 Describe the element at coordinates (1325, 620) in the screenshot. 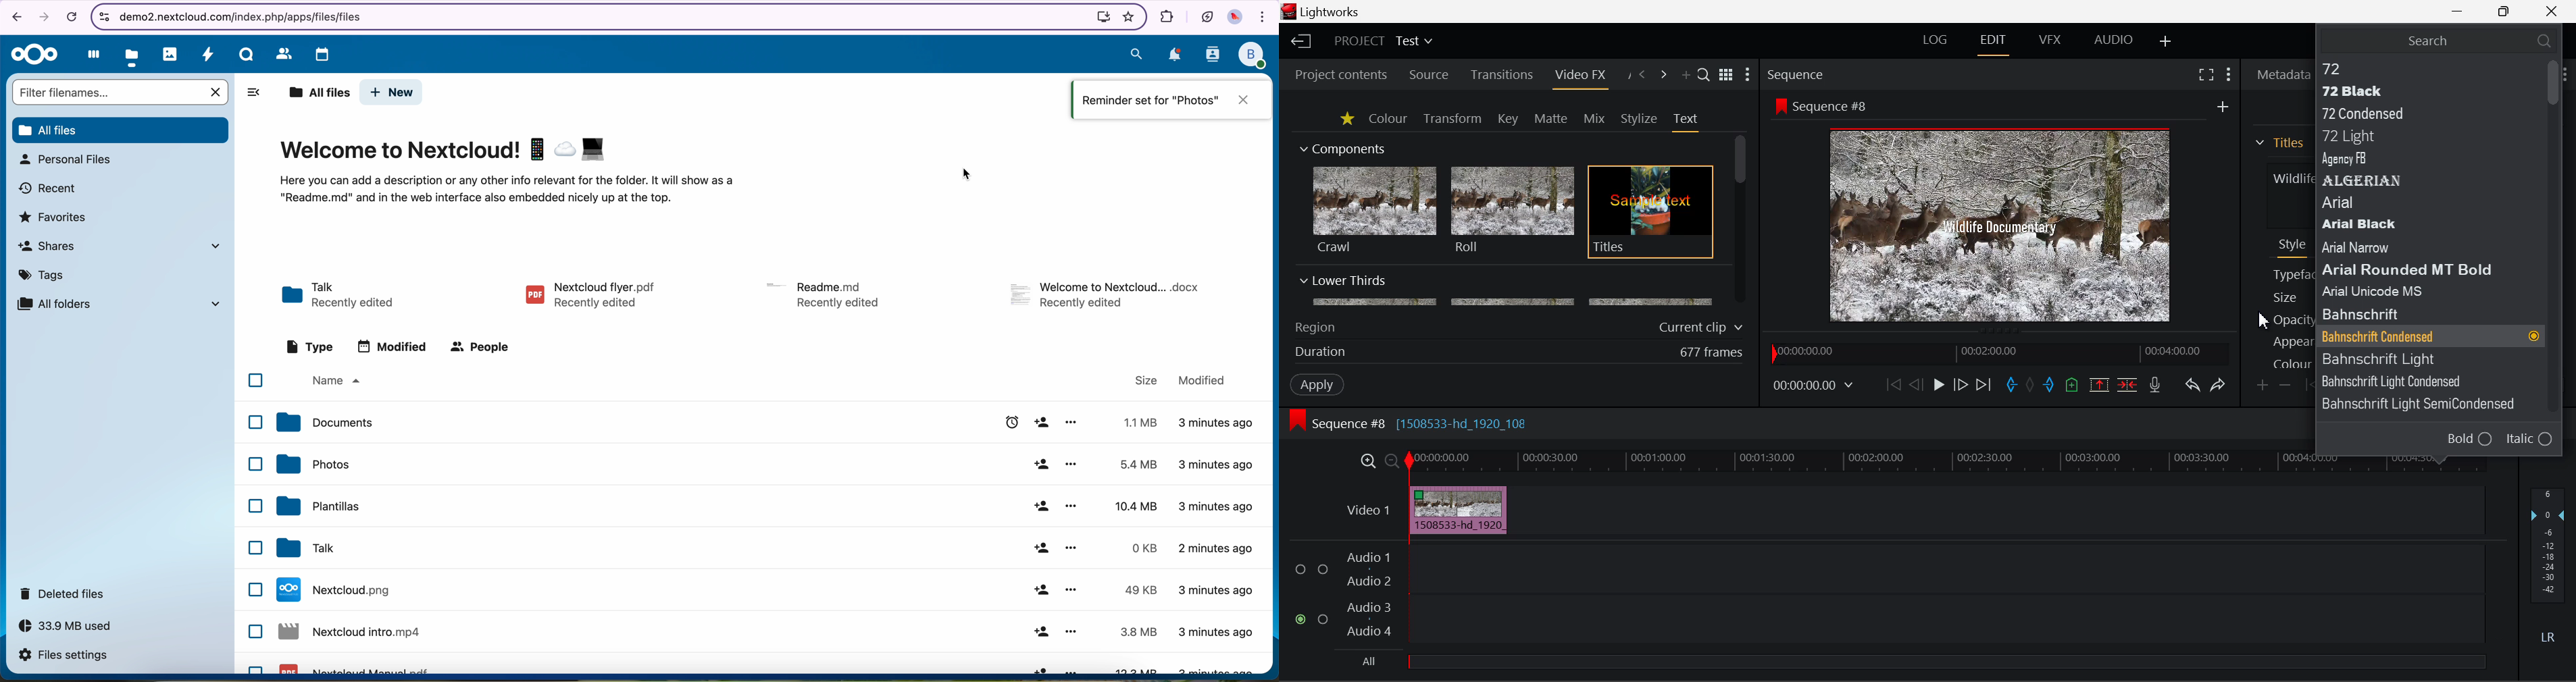

I see `checkbox` at that location.